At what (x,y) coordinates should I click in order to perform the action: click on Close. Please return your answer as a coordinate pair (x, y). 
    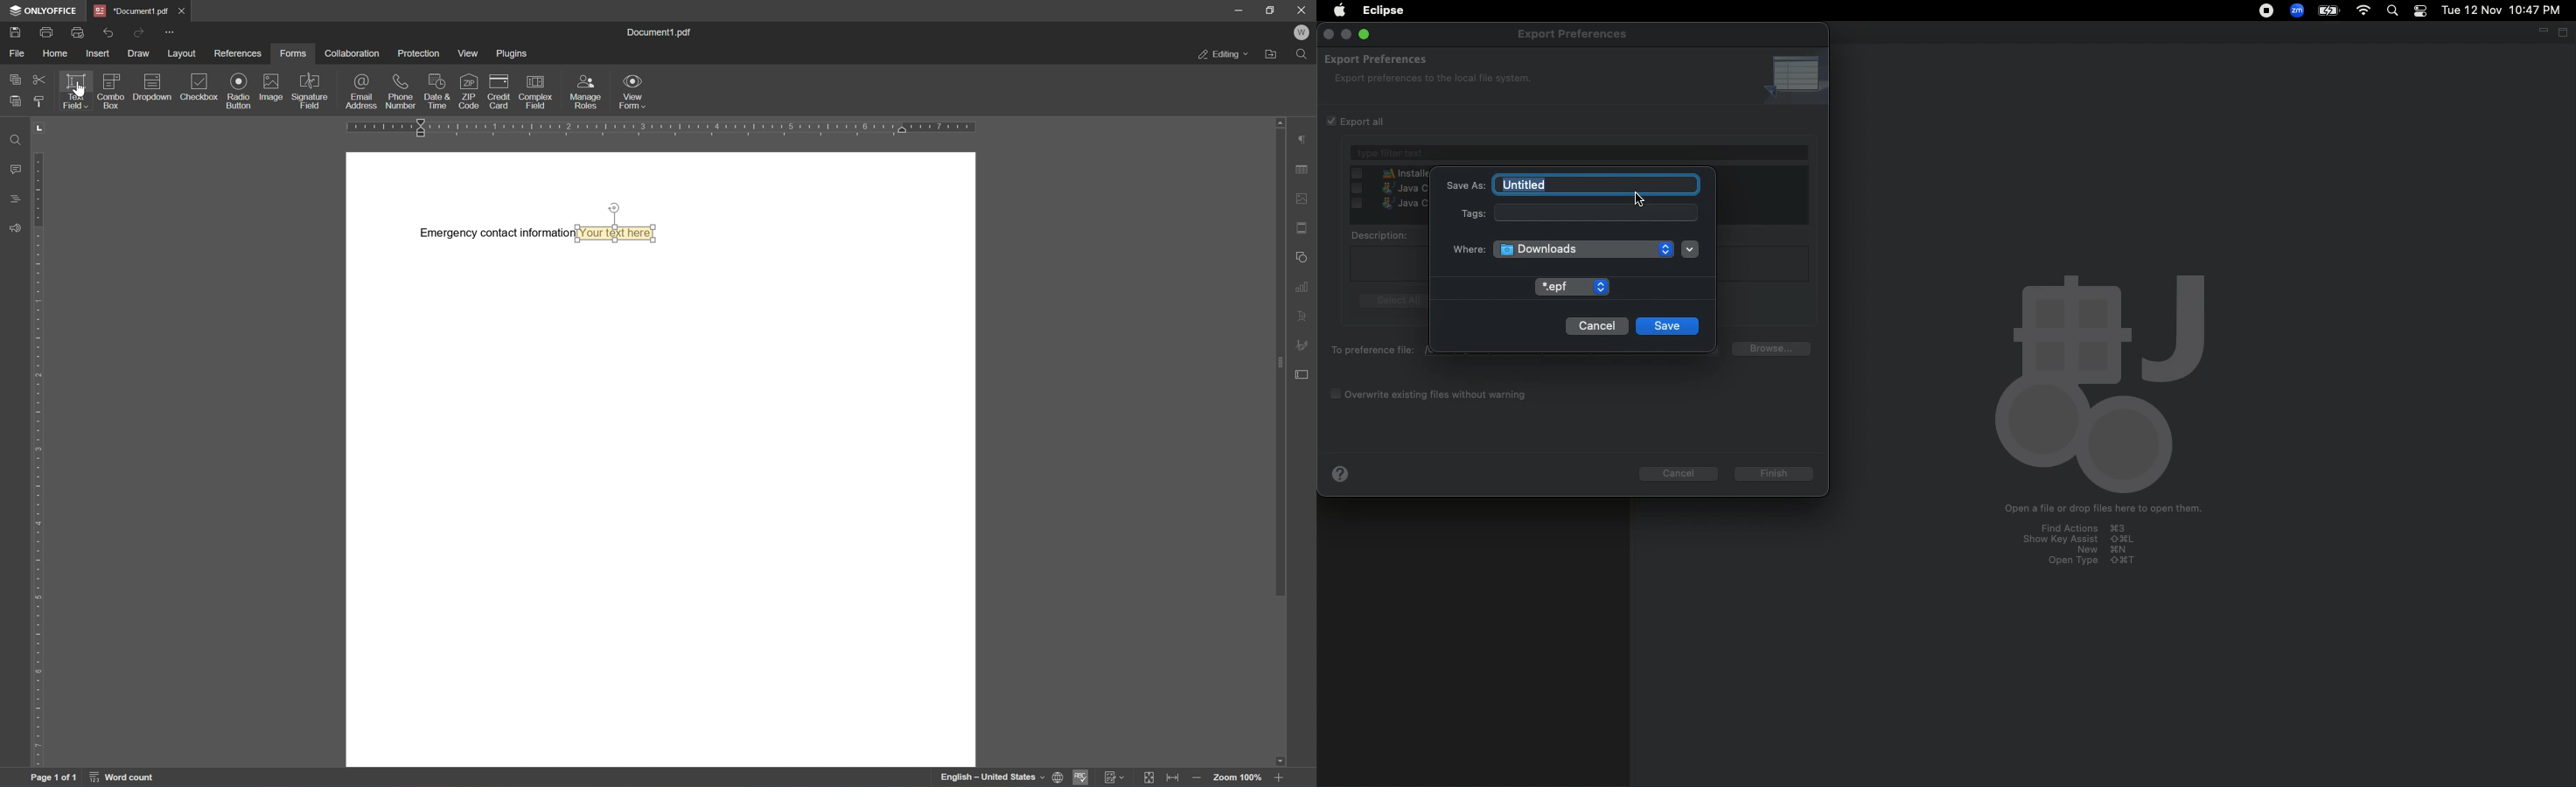
    Looking at the image, I should click on (1329, 35).